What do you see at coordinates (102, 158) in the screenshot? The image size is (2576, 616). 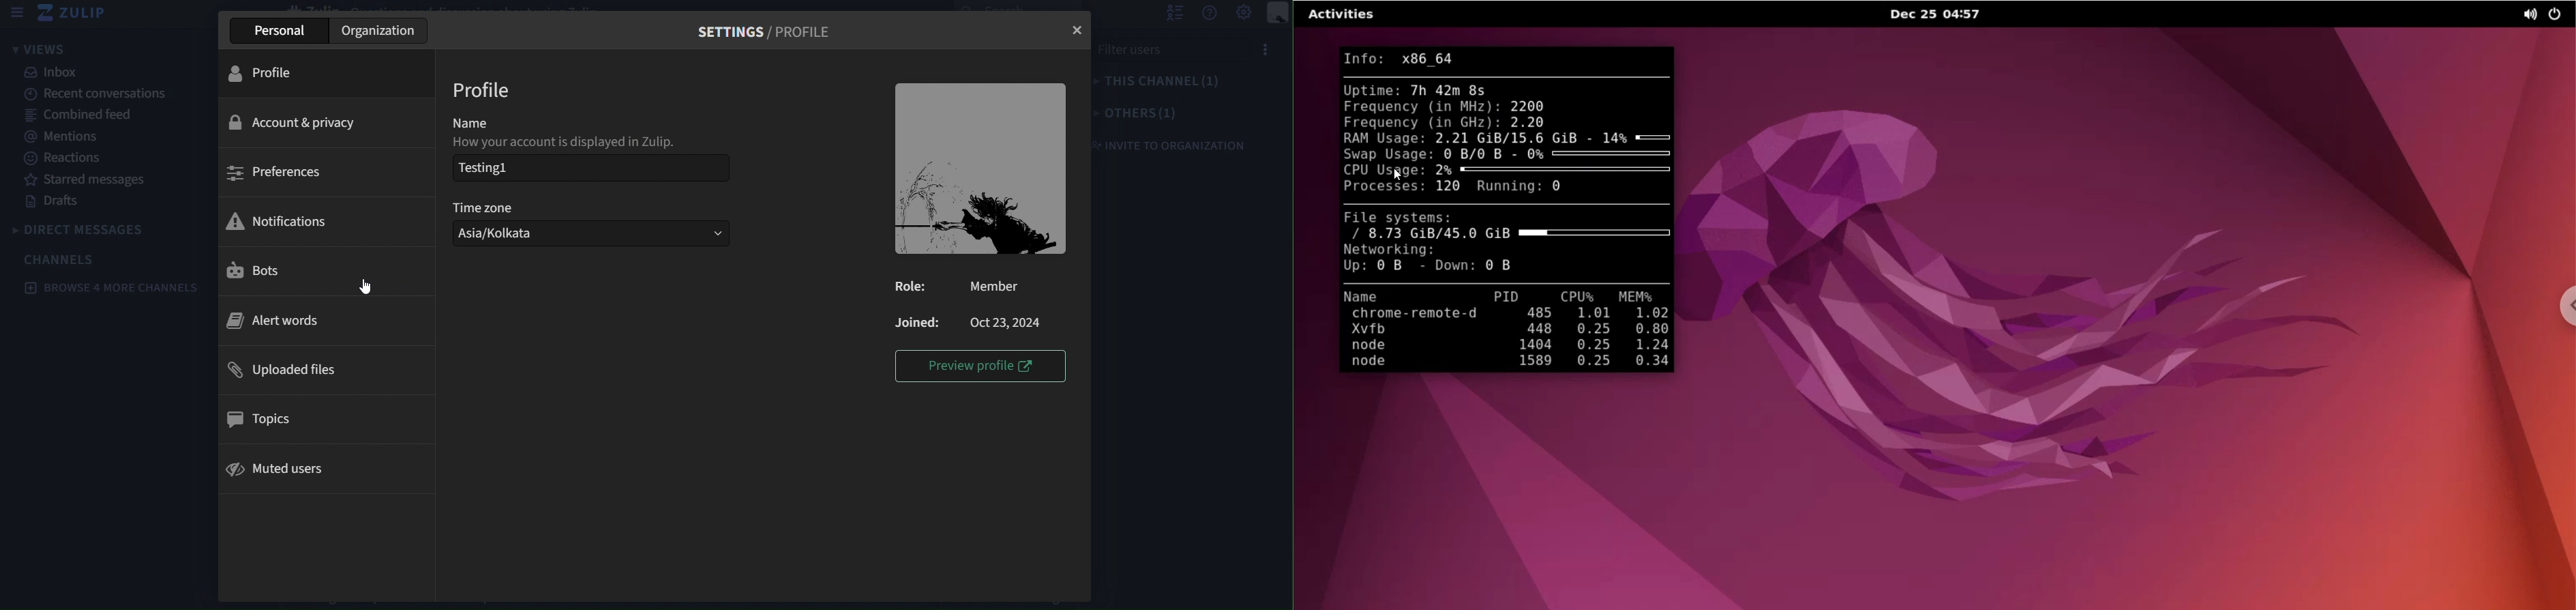 I see `reactions` at bounding box center [102, 158].